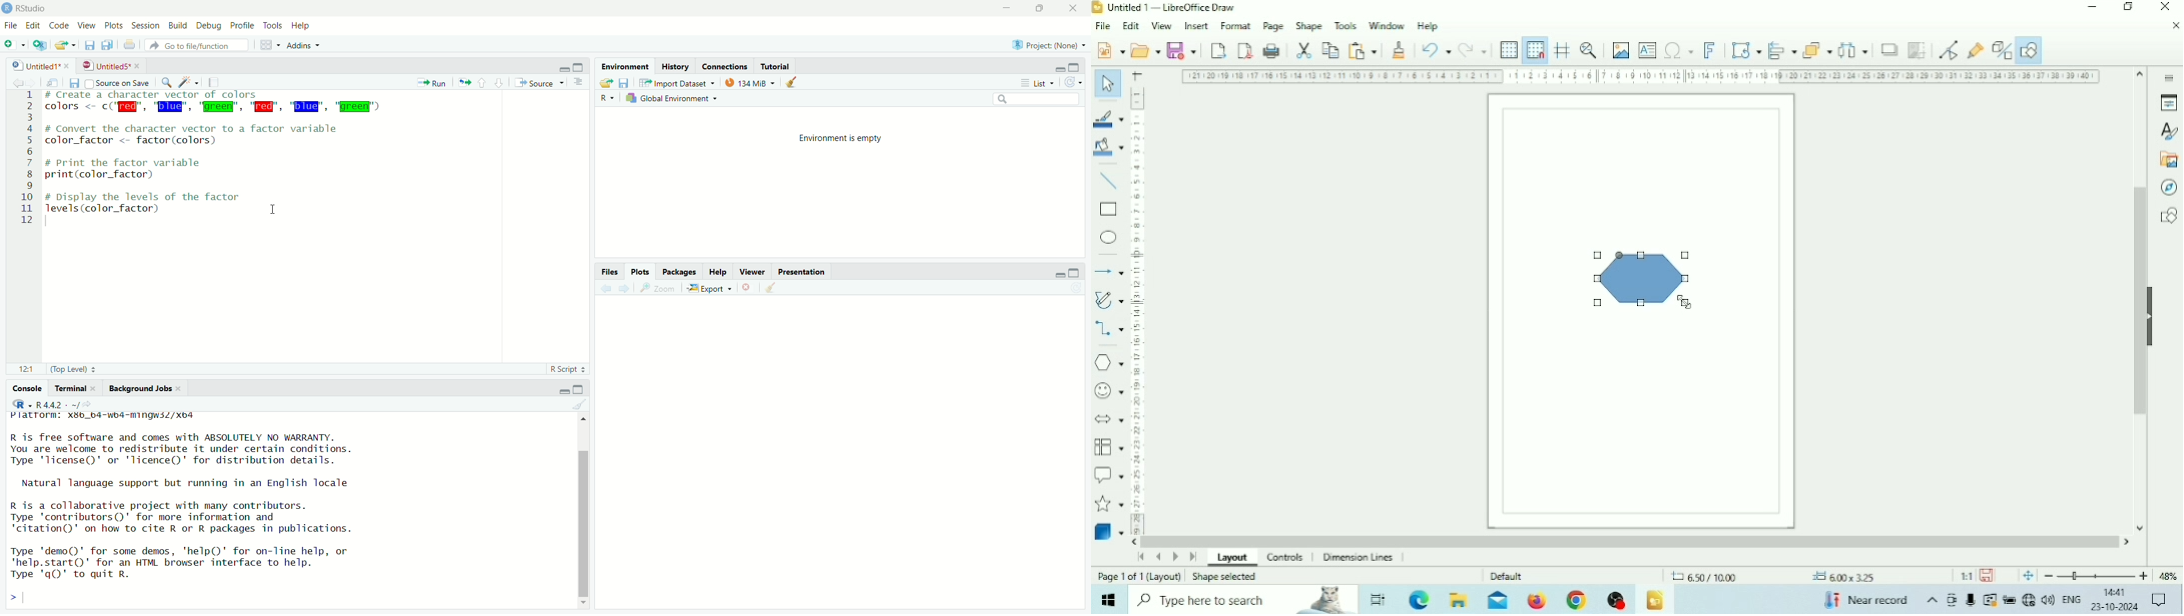  Describe the element at coordinates (586, 513) in the screenshot. I see `scrollbar` at that location.